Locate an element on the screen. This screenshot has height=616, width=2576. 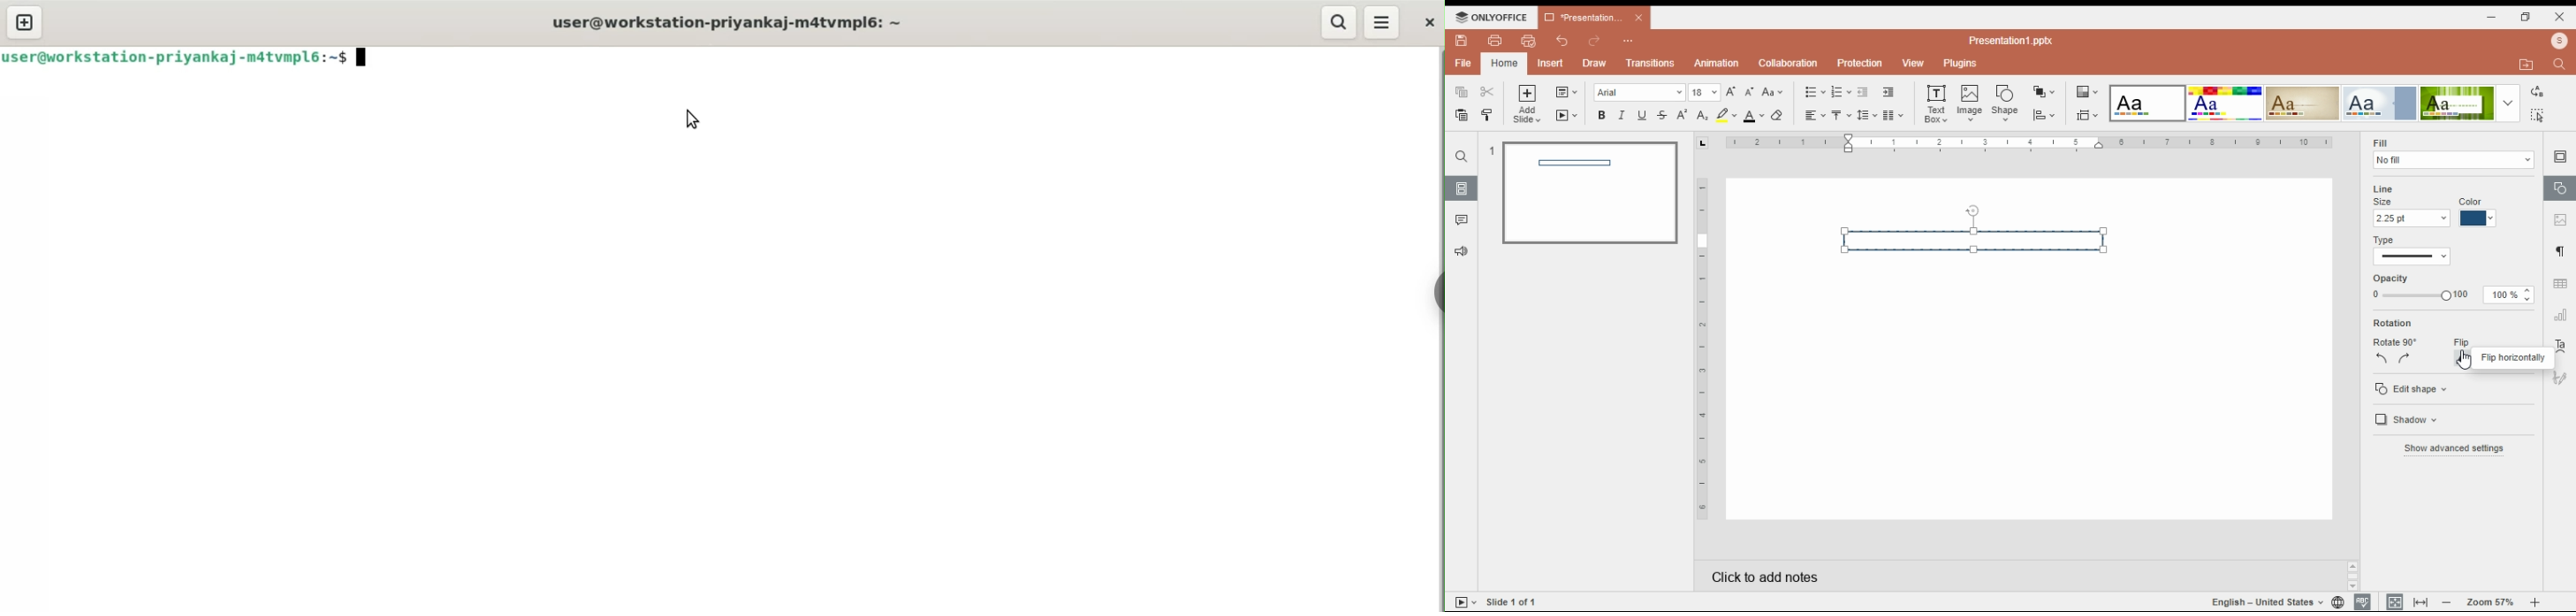
close is located at coordinates (1639, 18).